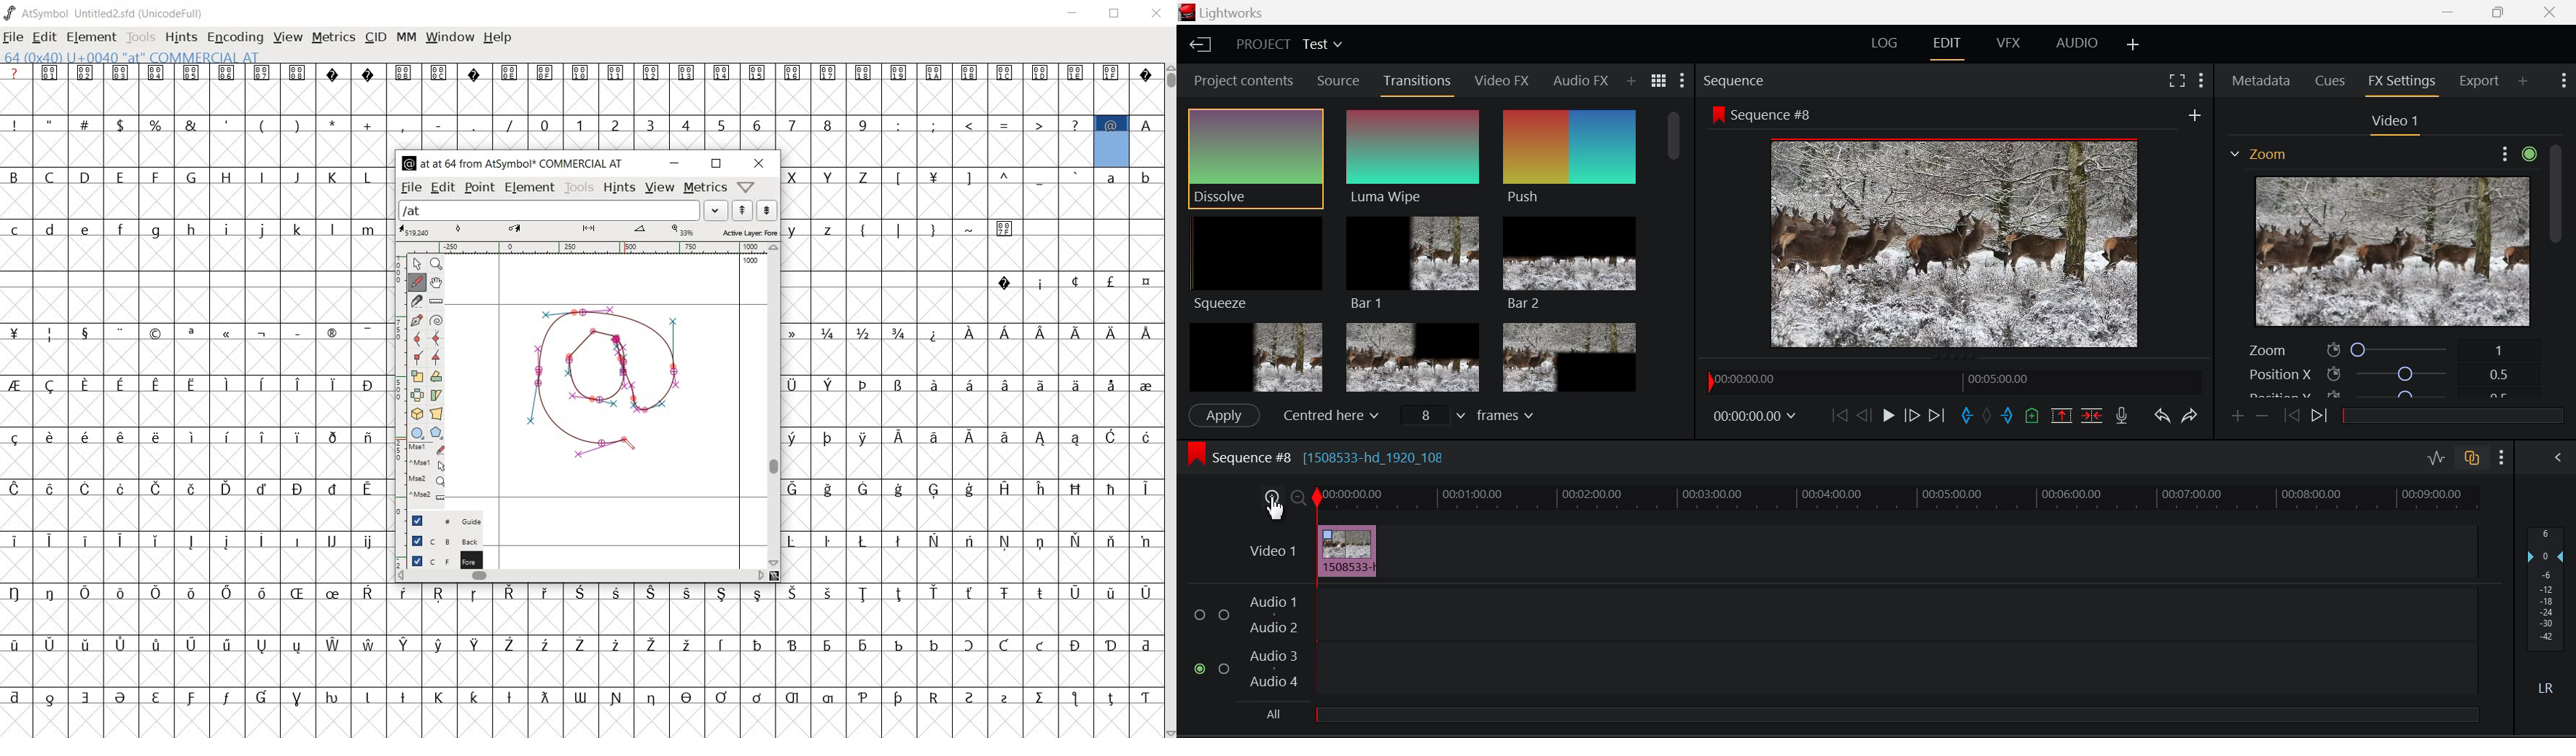 This screenshot has width=2576, height=756. I want to click on Effect Preview, so click(2395, 251).